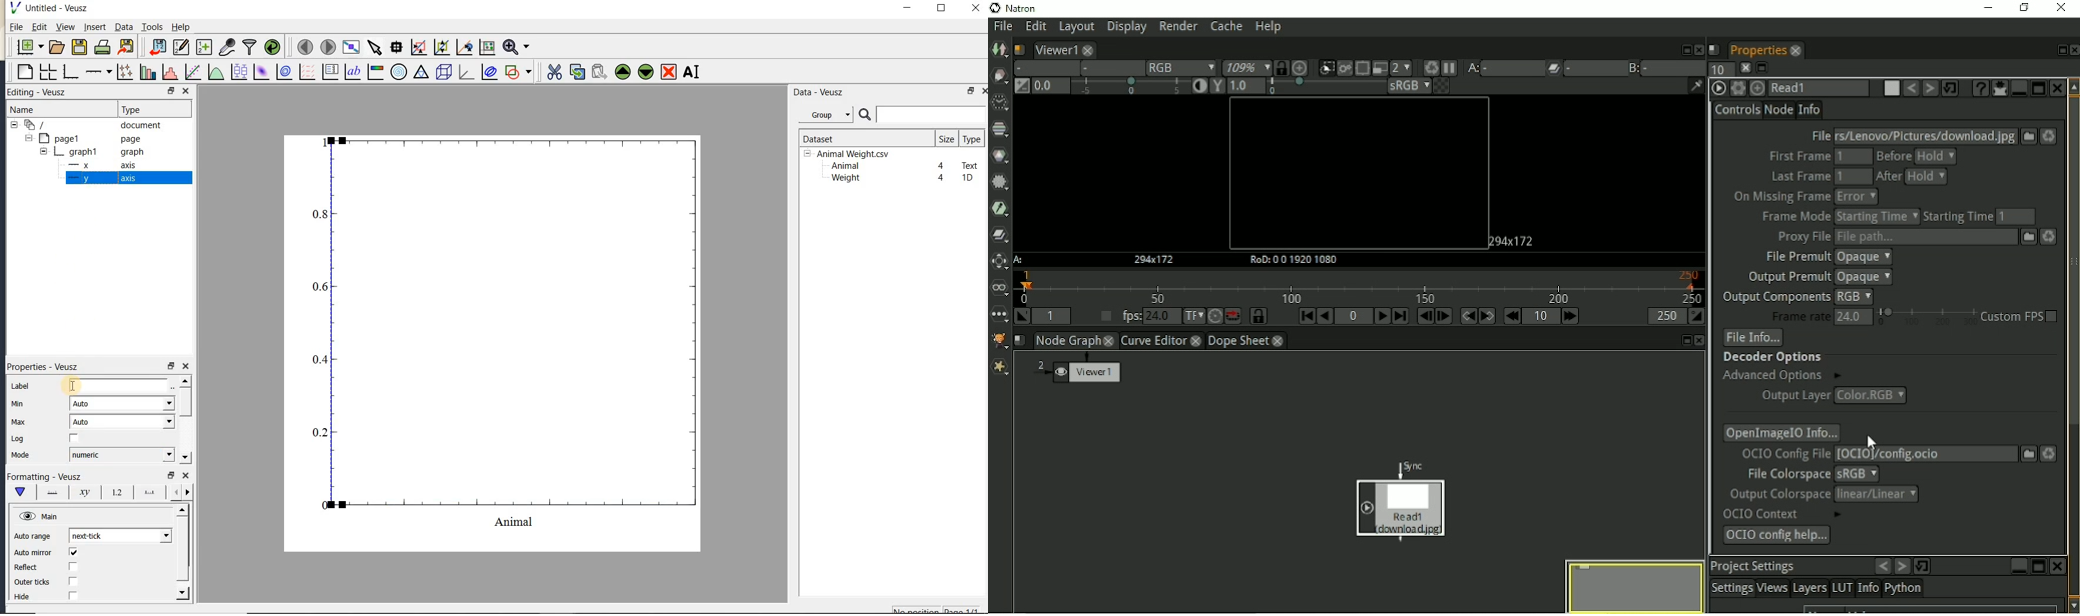 This screenshot has height=616, width=2100. Describe the element at coordinates (849, 154) in the screenshot. I see `Animalweight.csv` at that location.